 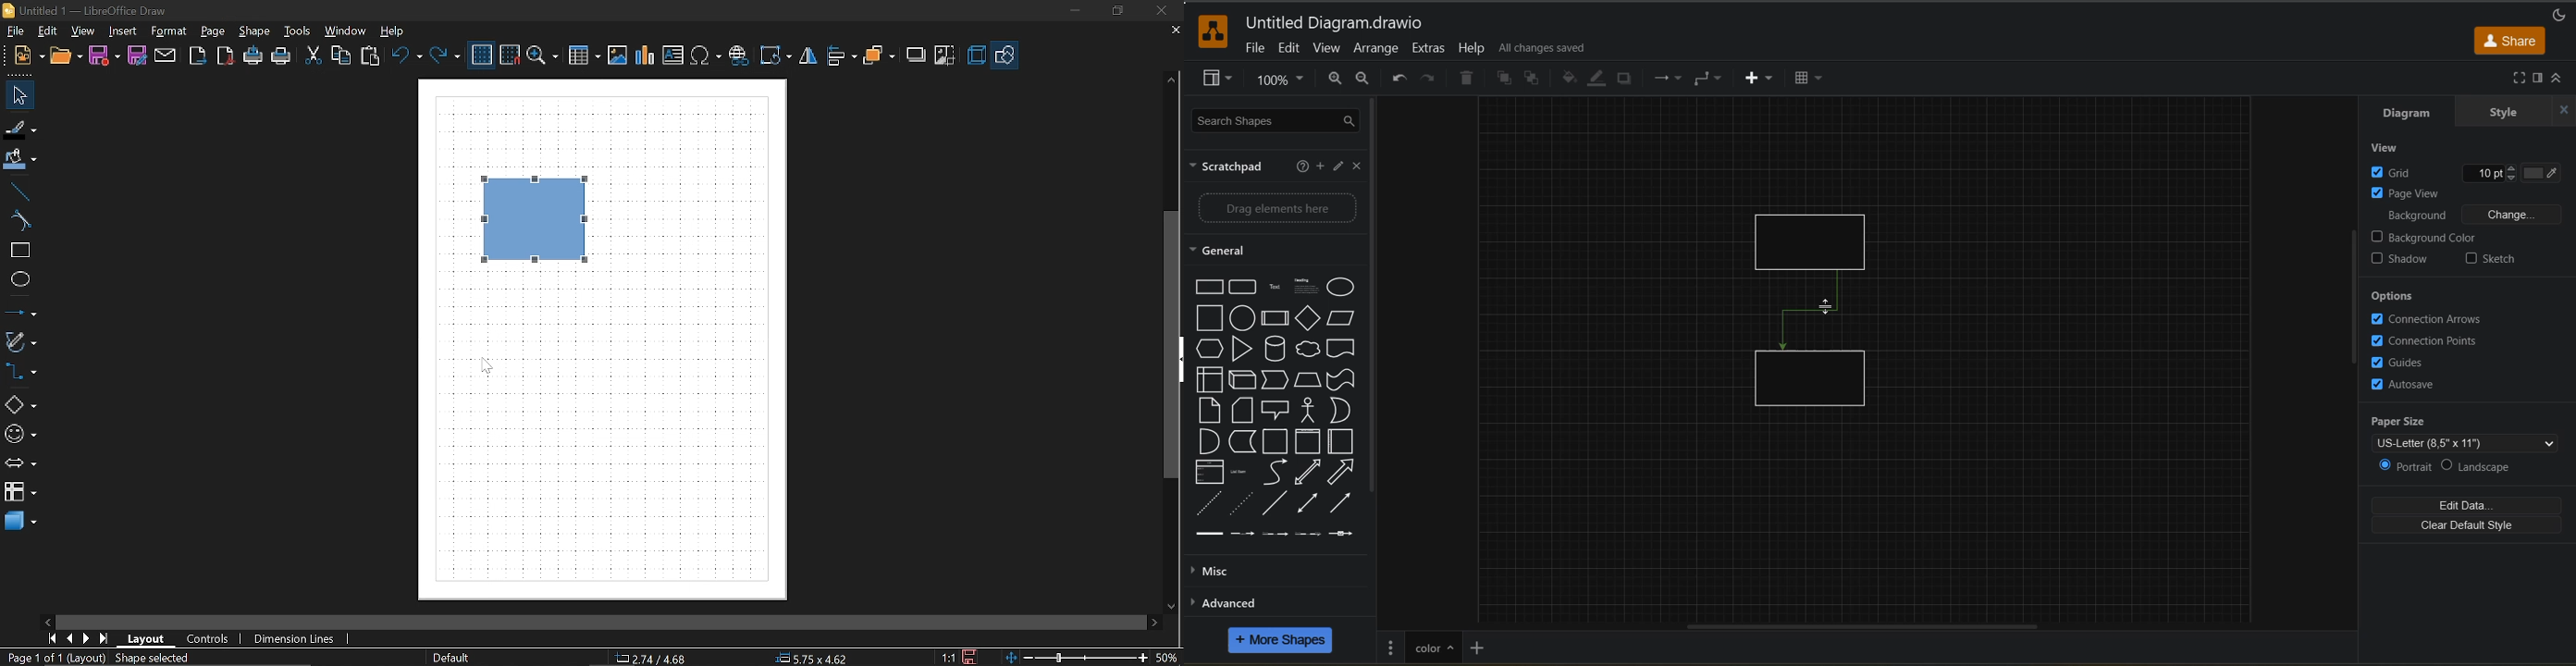 I want to click on pages, so click(x=1391, y=646).